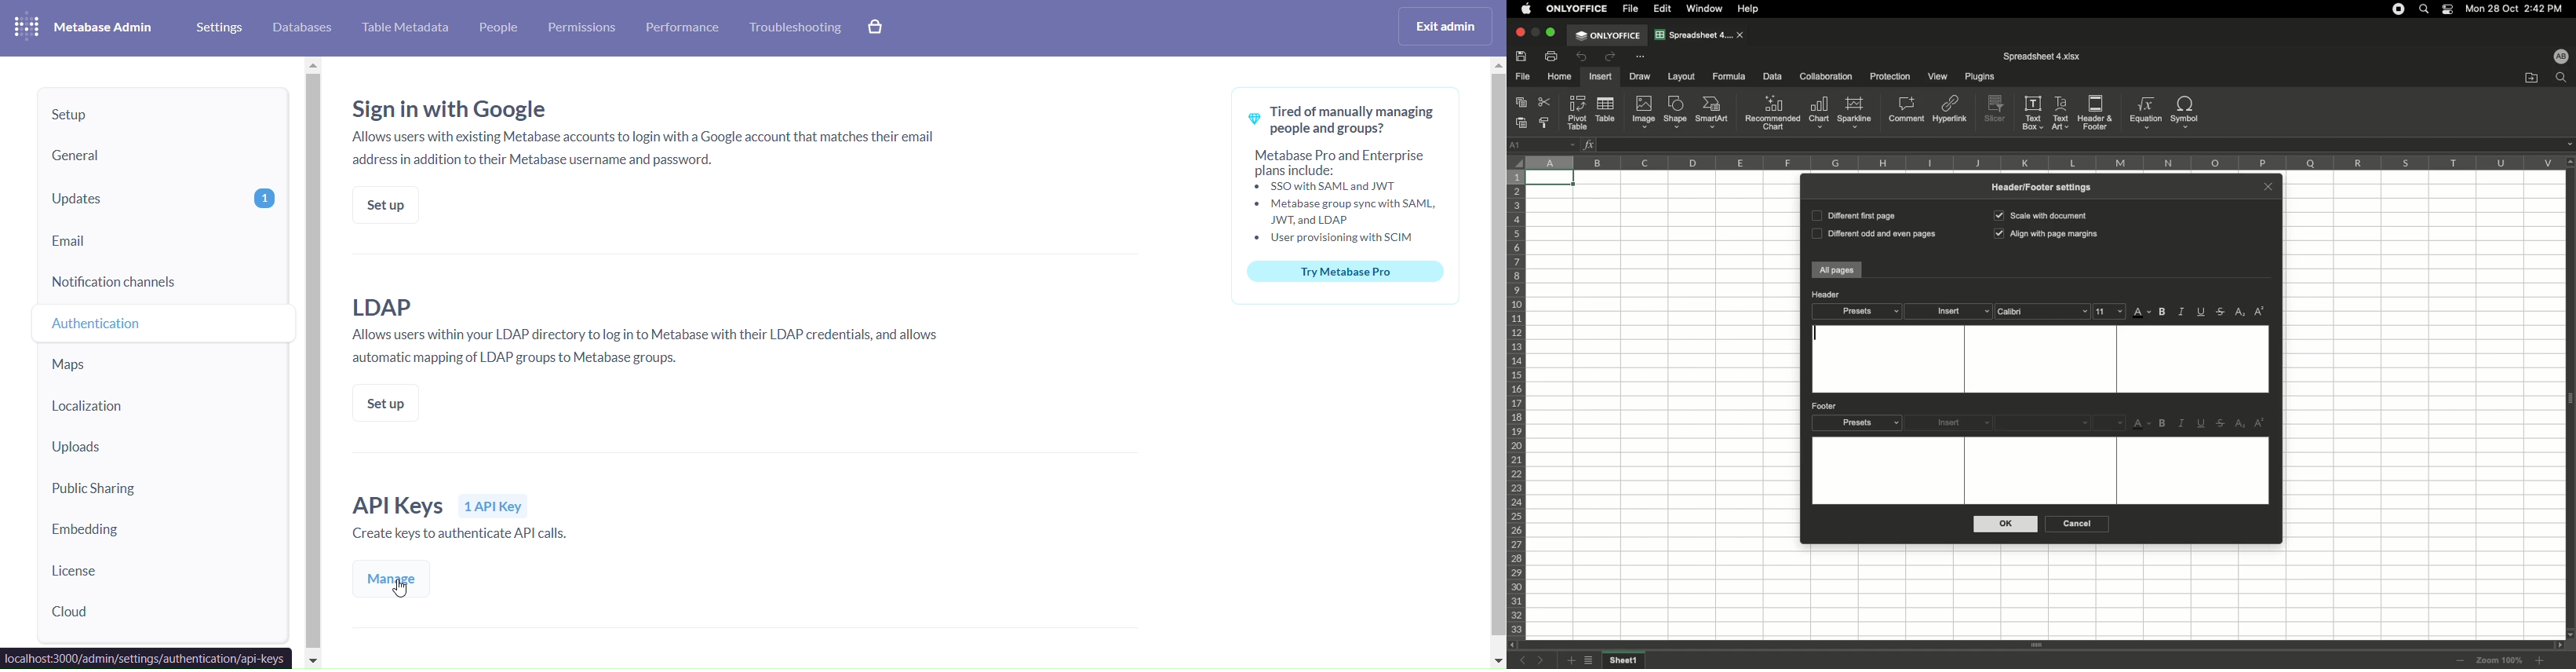 The image size is (2576, 672). What do you see at coordinates (1608, 36) in the screenshot?
I see `OnlyOffice tab` at bounding box center [1608, 36].